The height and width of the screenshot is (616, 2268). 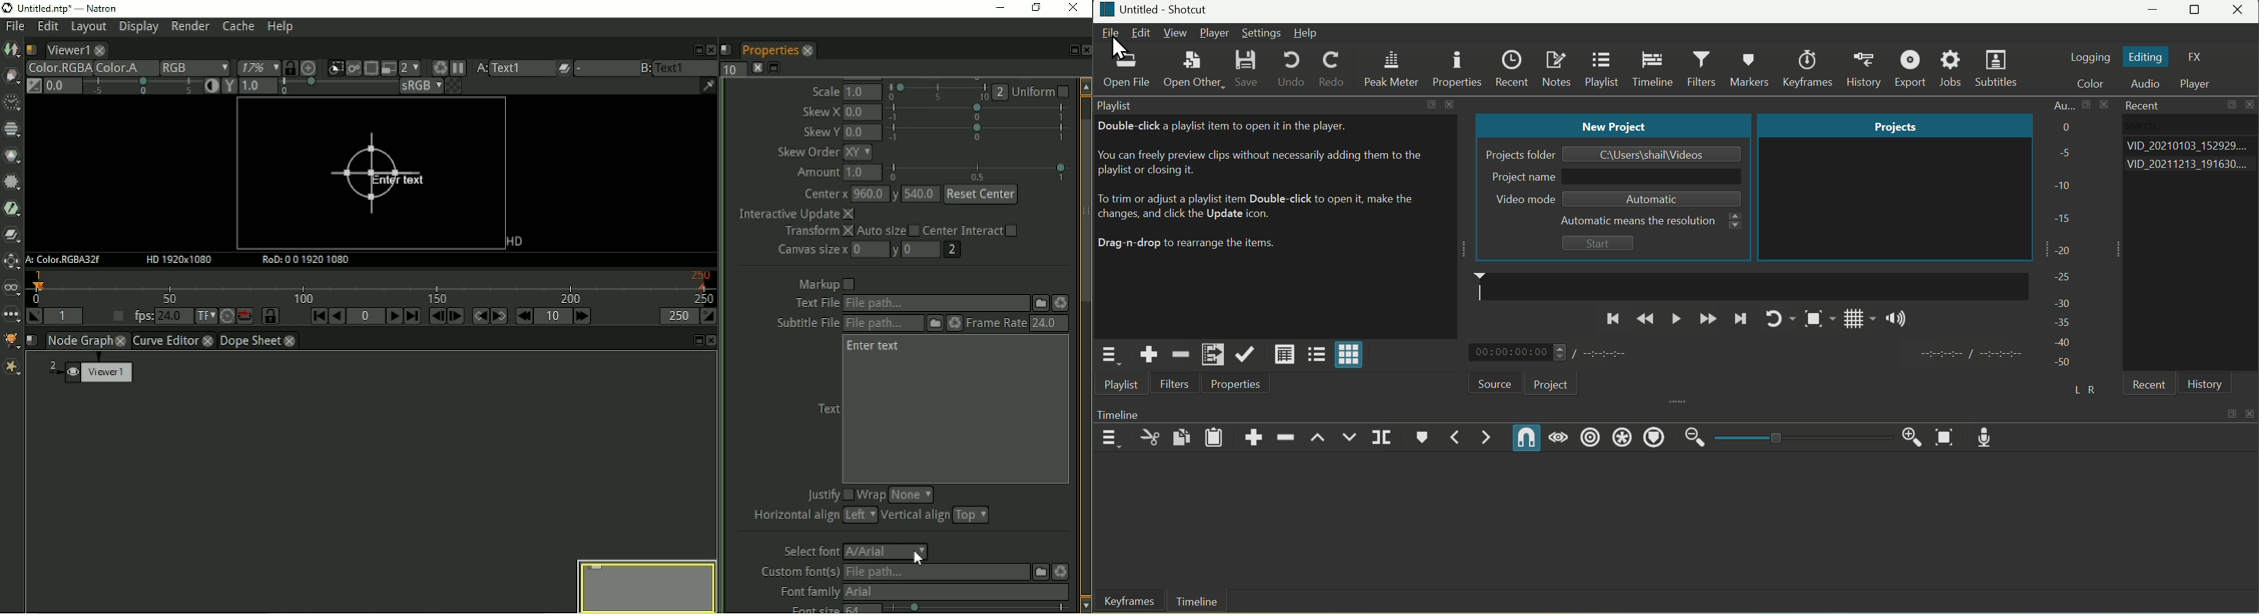 What do you see at coordinates (1741, 322) in the screenshot?
I see `Next` at bounding box center [1741, 322].